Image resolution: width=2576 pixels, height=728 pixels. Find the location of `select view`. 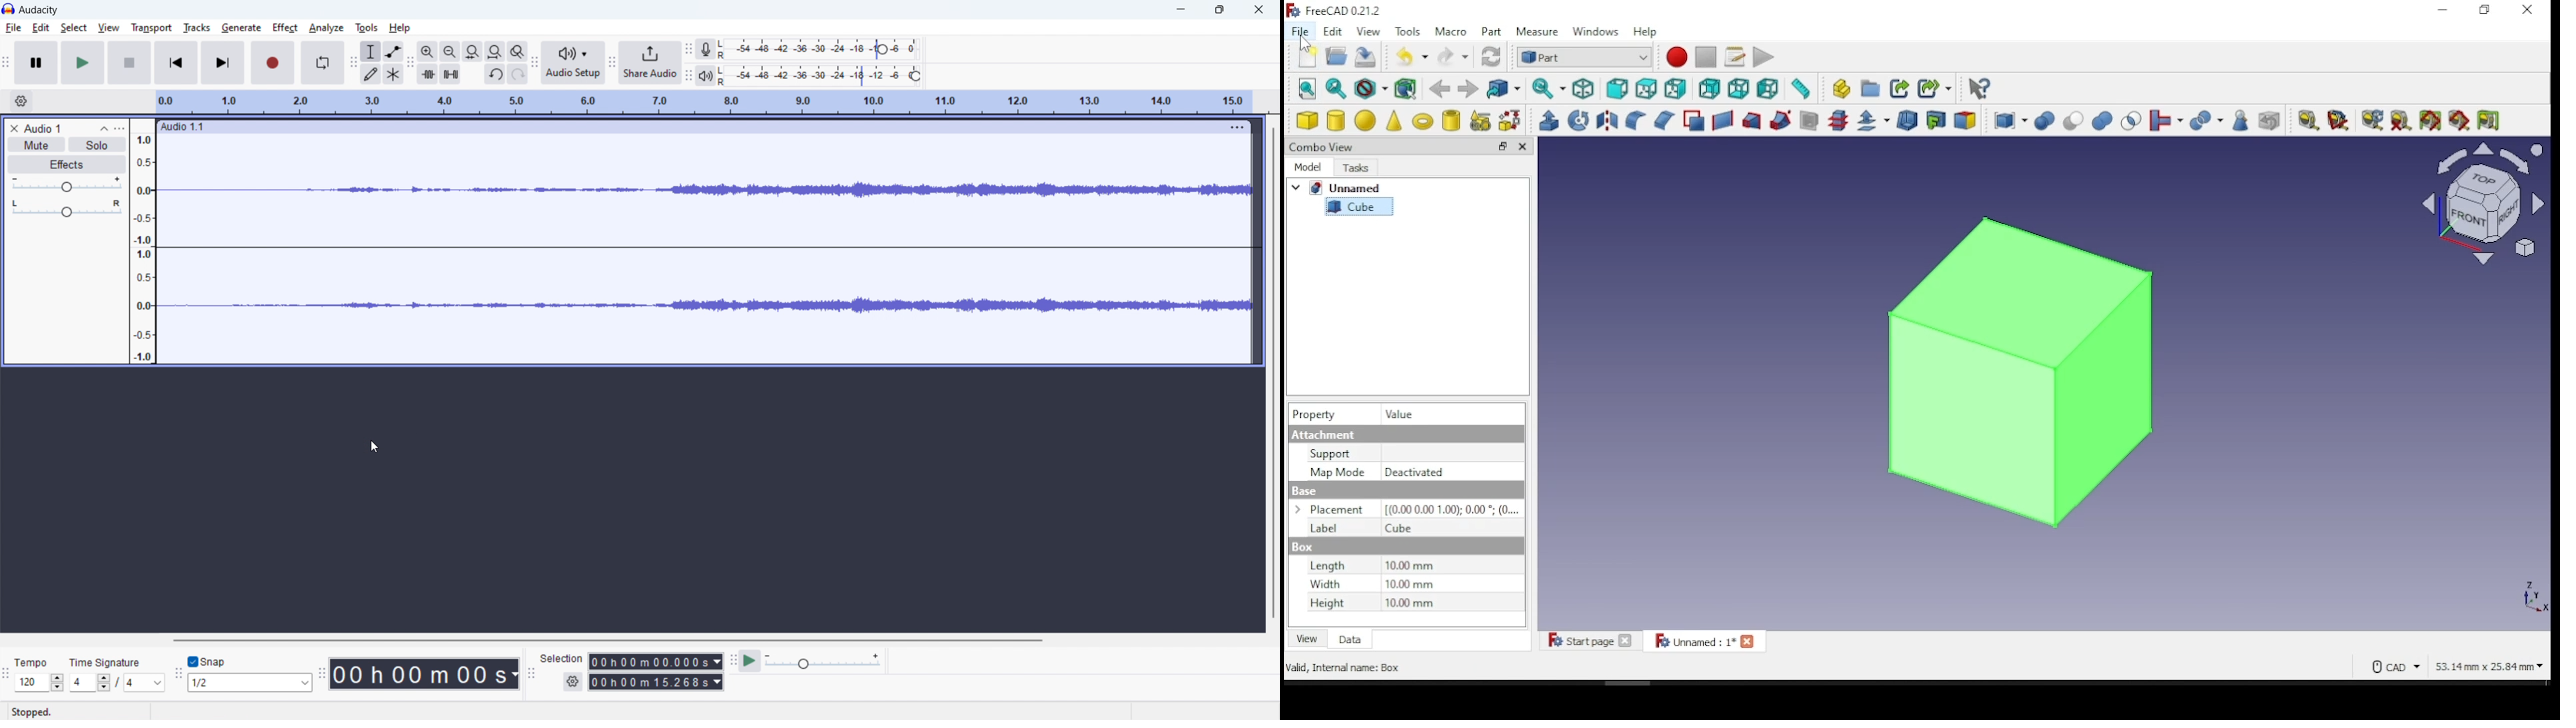

select view is located at coordinates (2482, 206).